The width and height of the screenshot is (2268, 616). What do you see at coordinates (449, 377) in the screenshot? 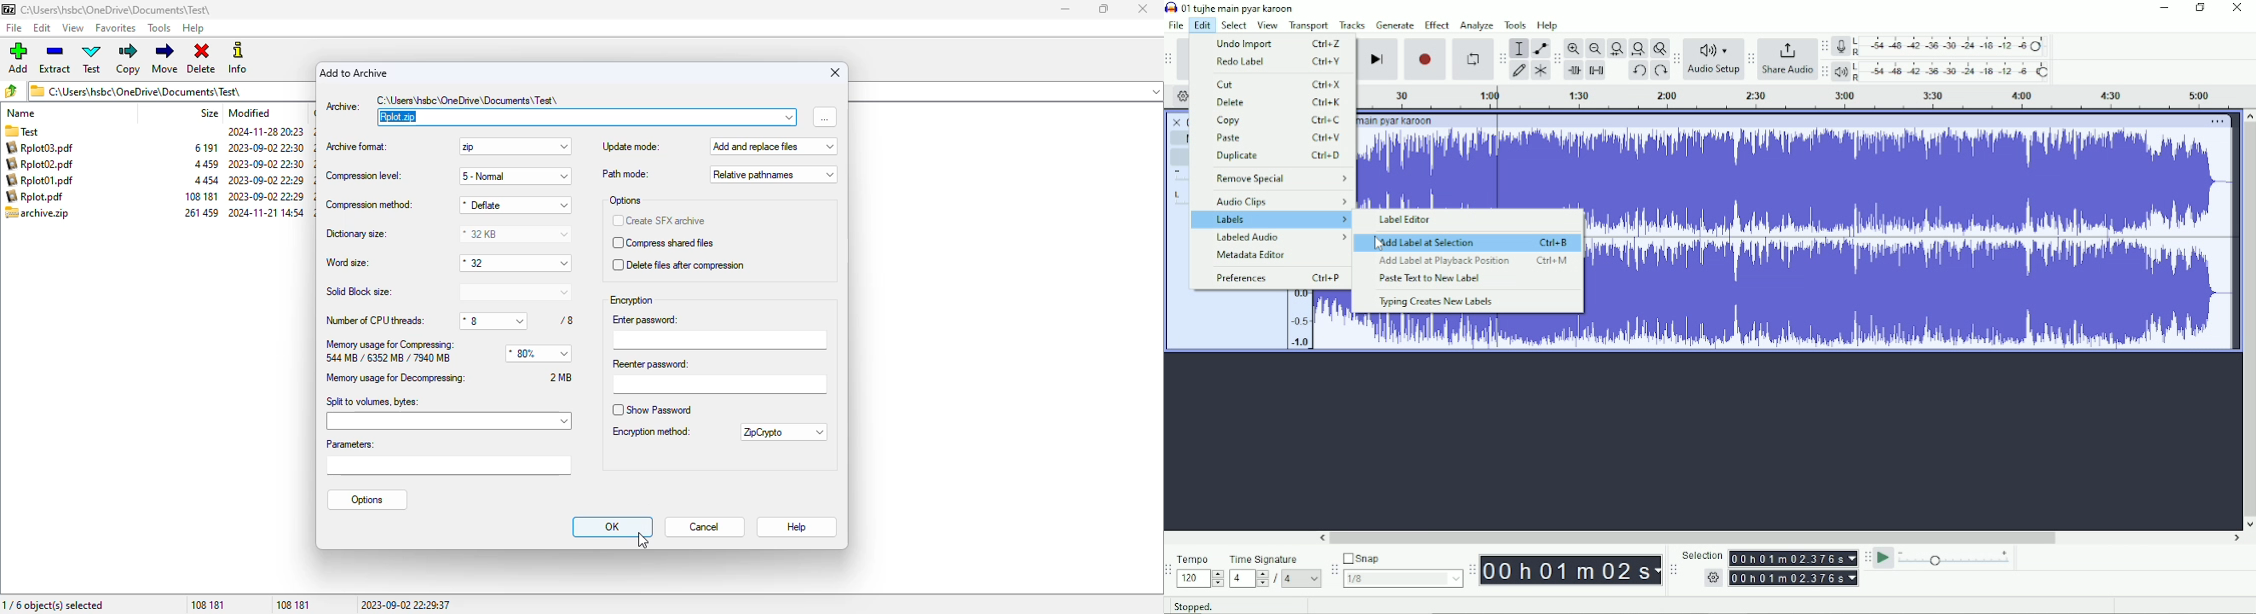
I see `memory usage for decompressing: 2 MB` at bounding box center [449, 377].